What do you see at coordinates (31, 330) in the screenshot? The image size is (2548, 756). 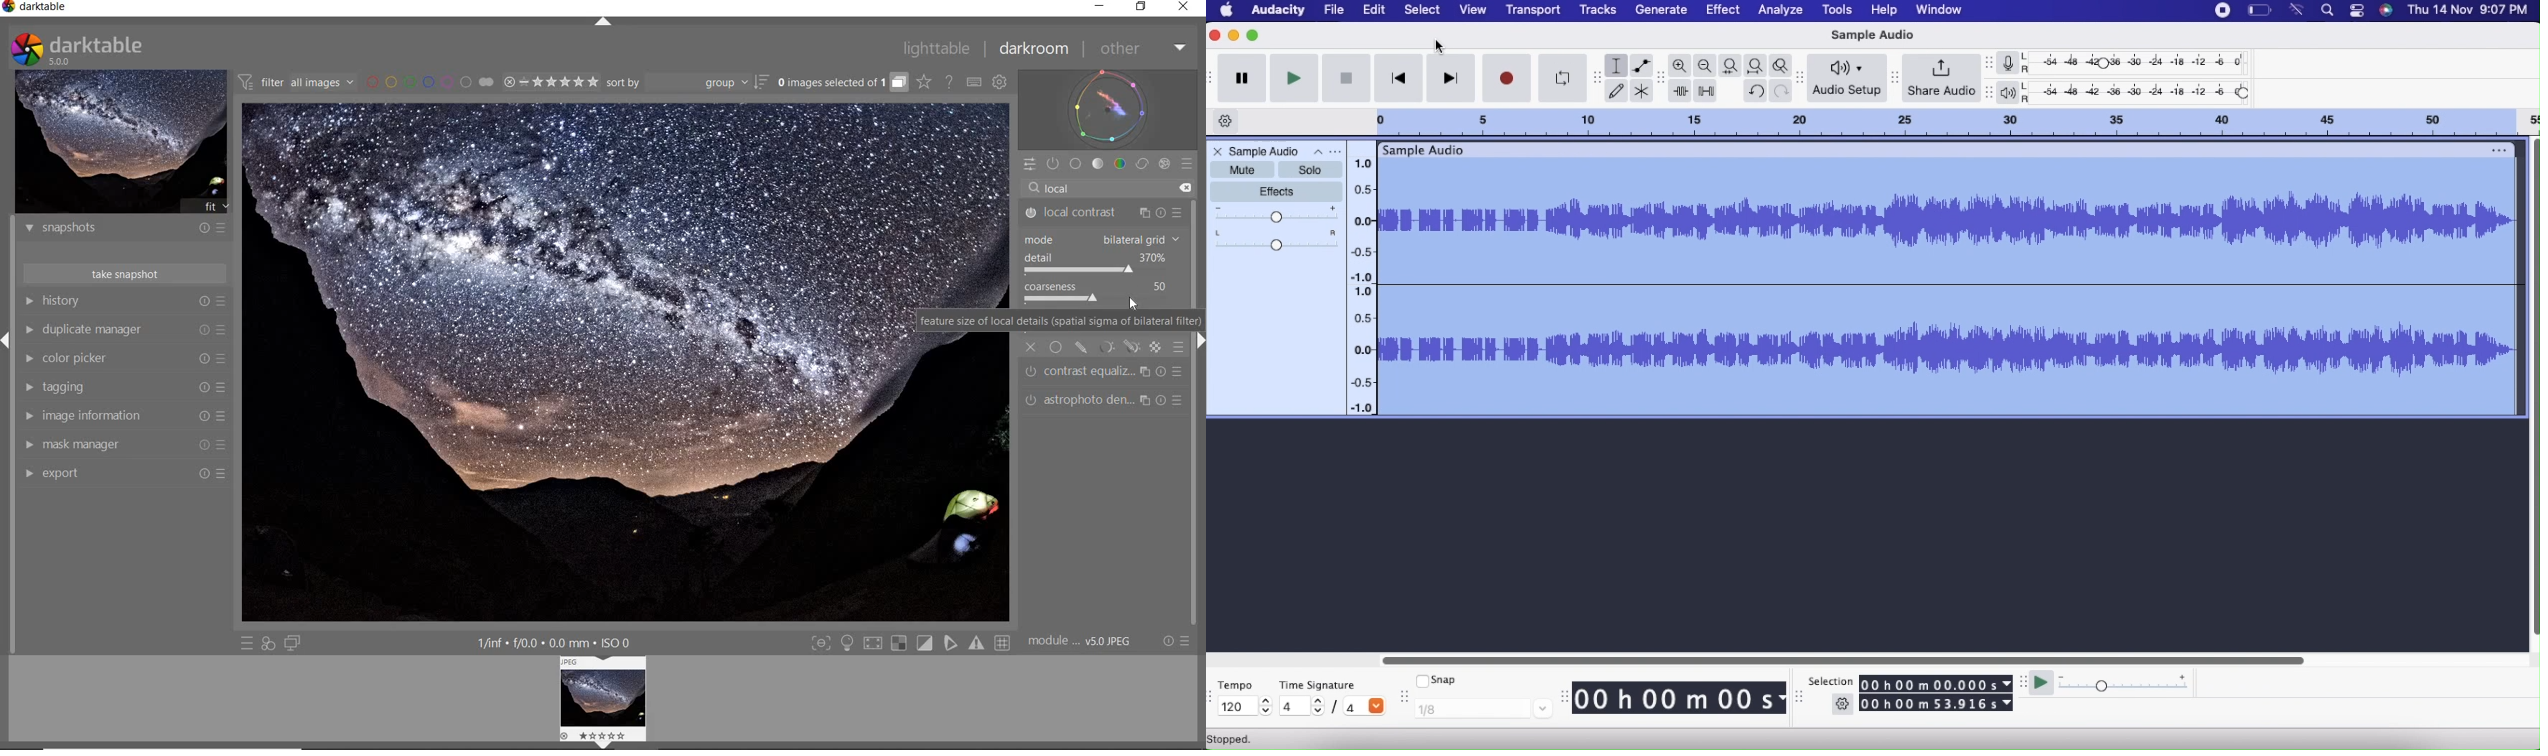 I see `DUPLICATE MANAGER` at bounding box center [31, 330].